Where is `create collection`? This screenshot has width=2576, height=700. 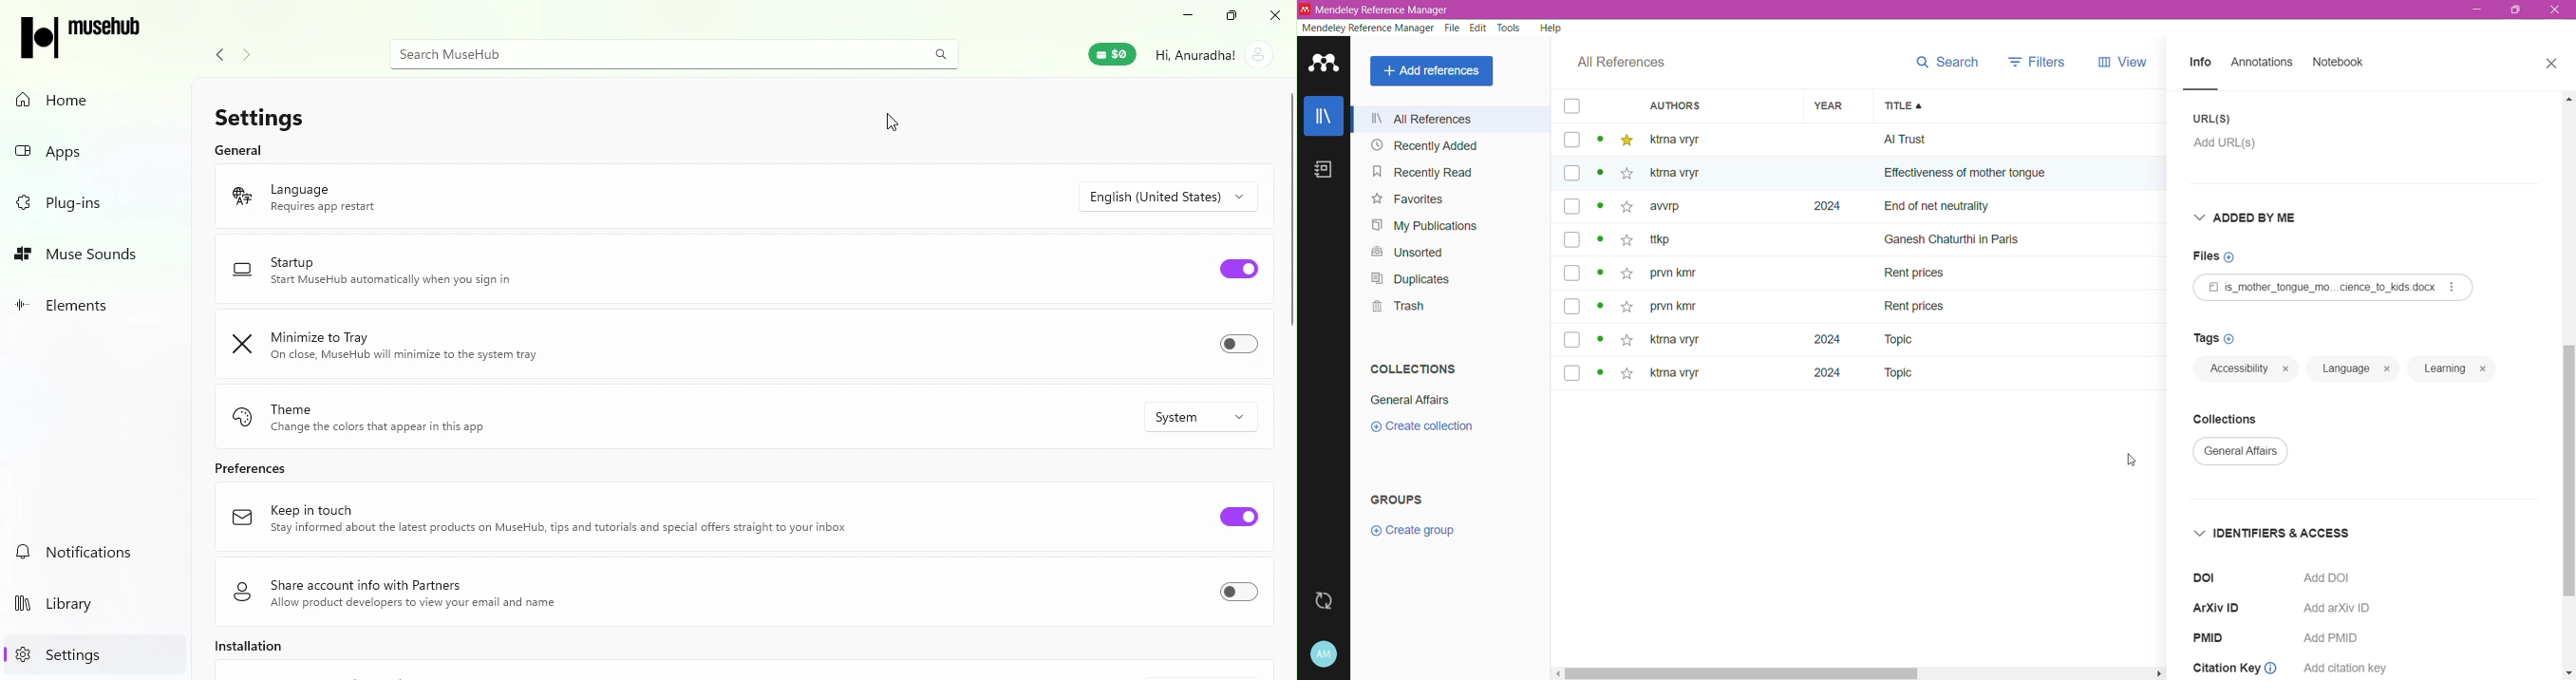
create collection is located at coordinates (1432, 431).